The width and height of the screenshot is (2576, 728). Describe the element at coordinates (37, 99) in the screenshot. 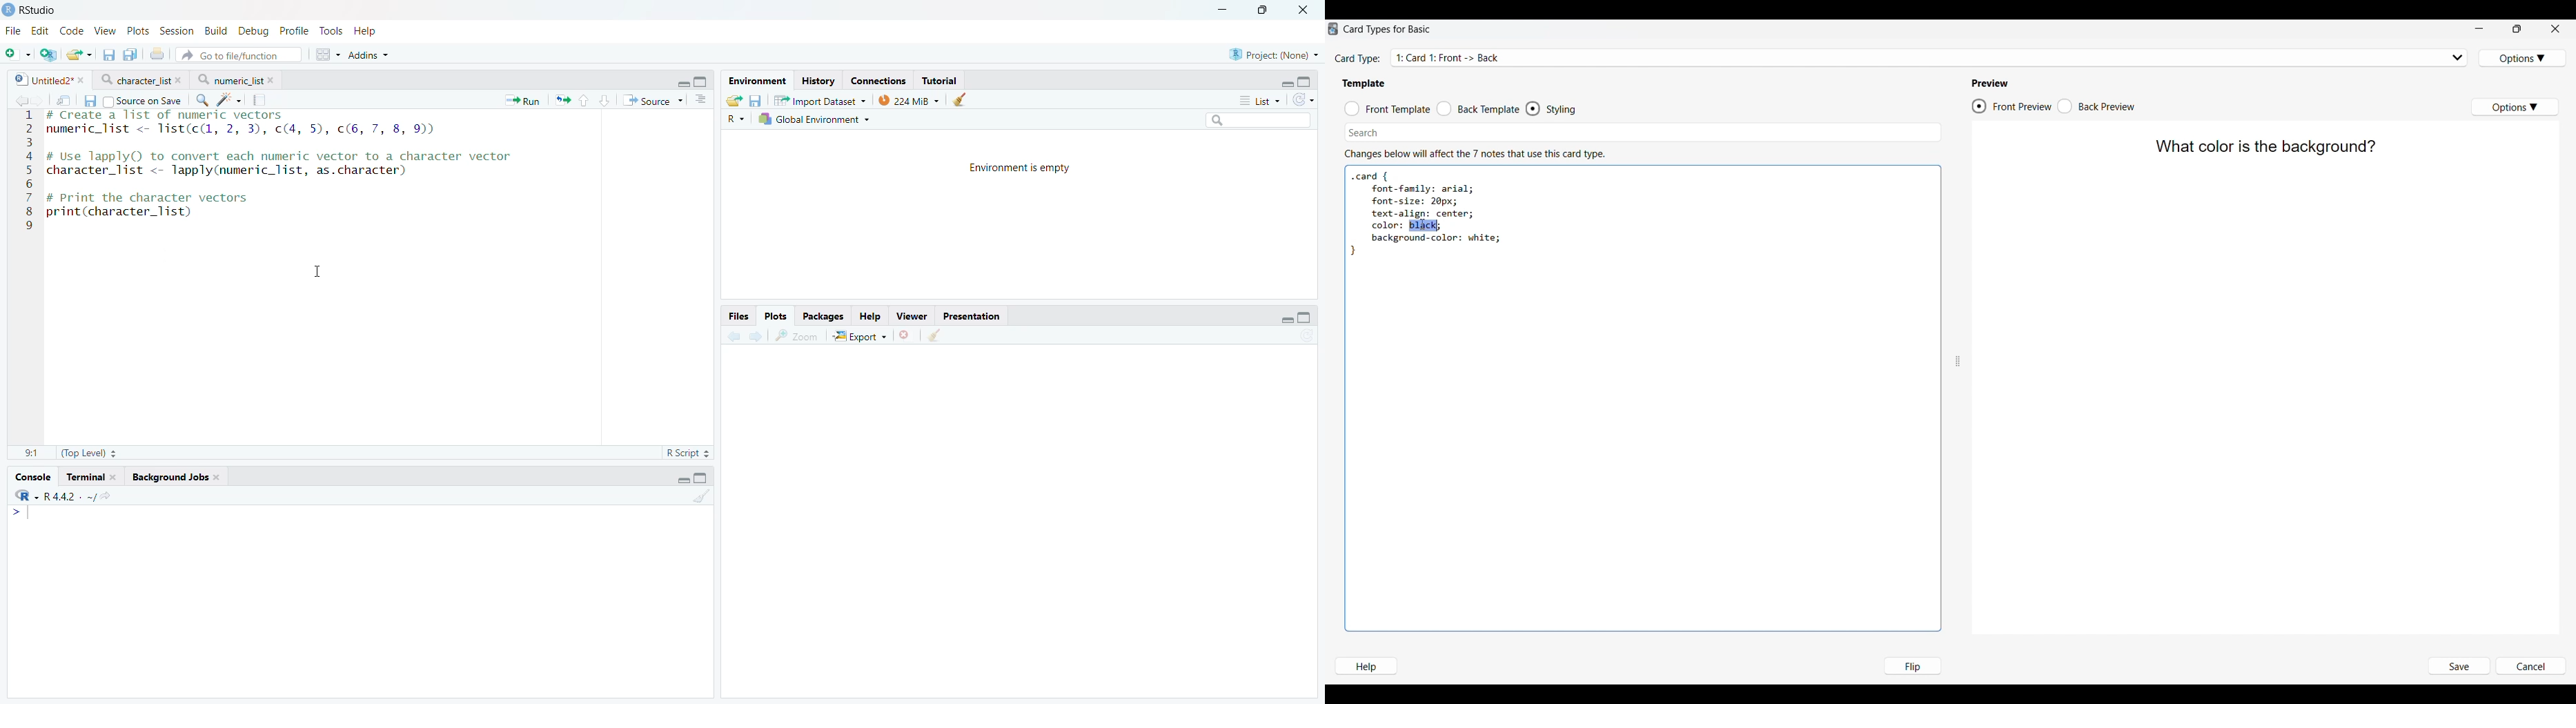

I see `Go to next source location` at that location.